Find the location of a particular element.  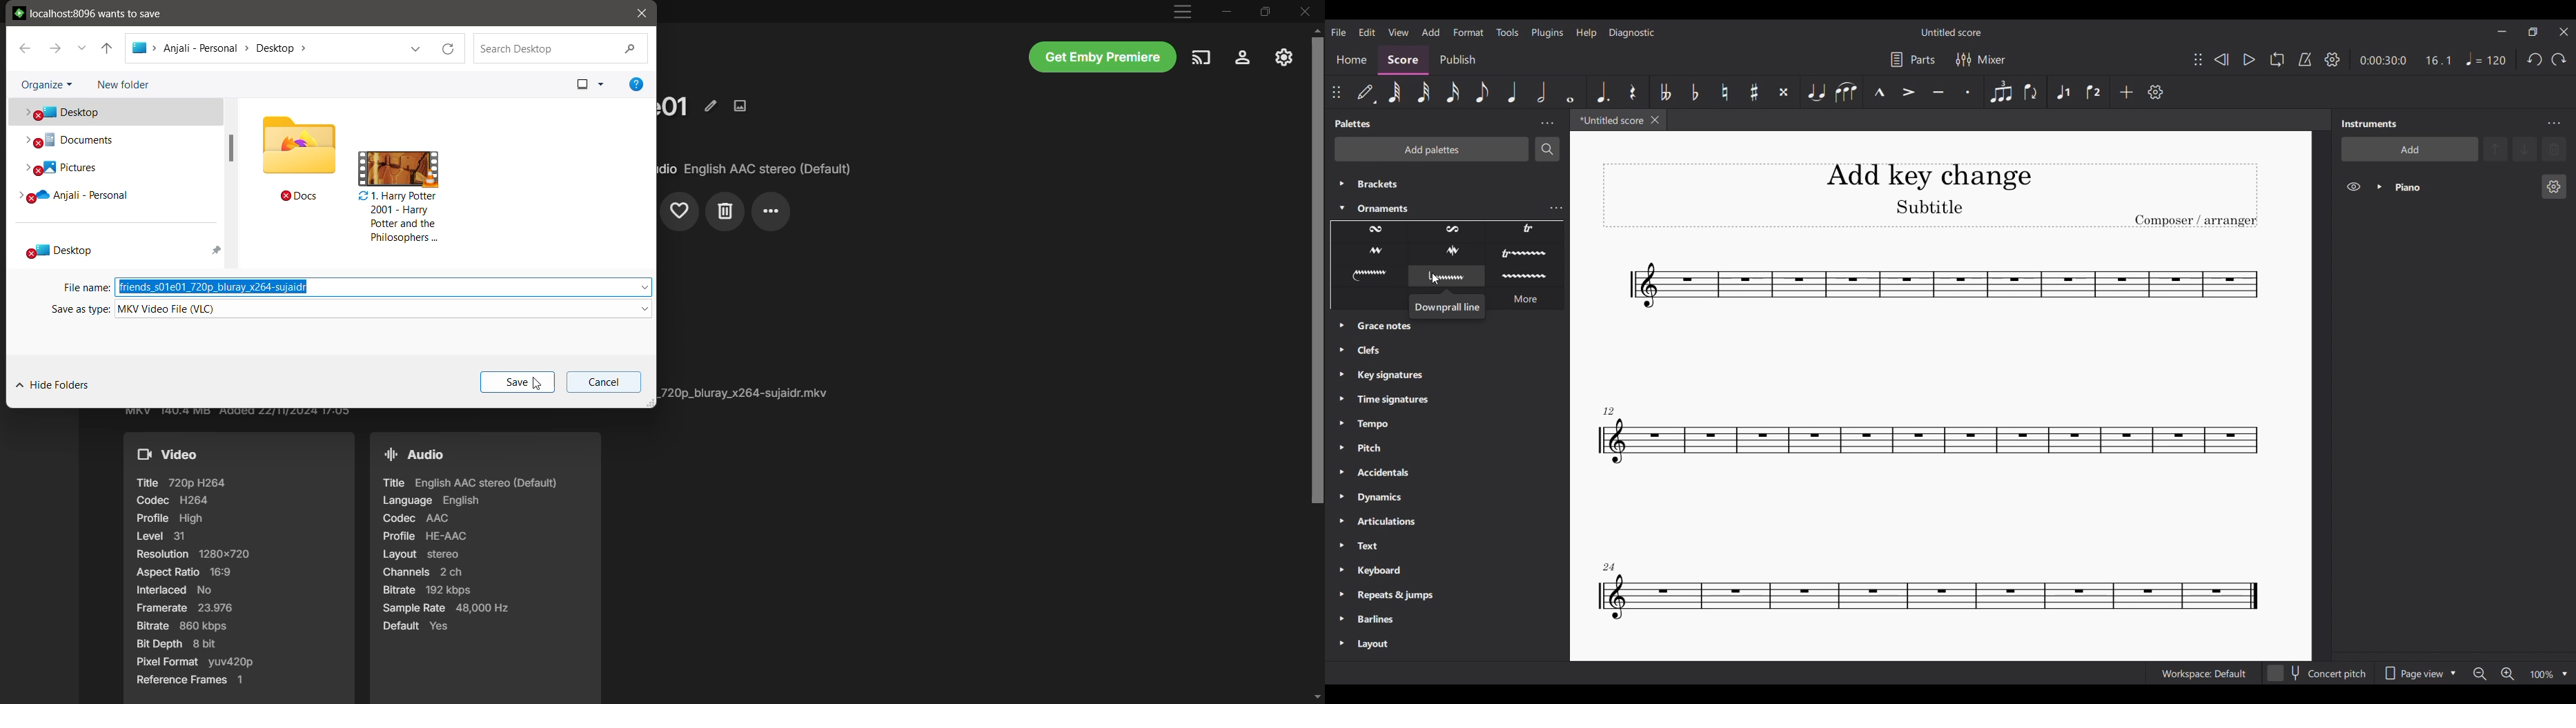

Toggle double flat is located at coordinates (1665, 92).